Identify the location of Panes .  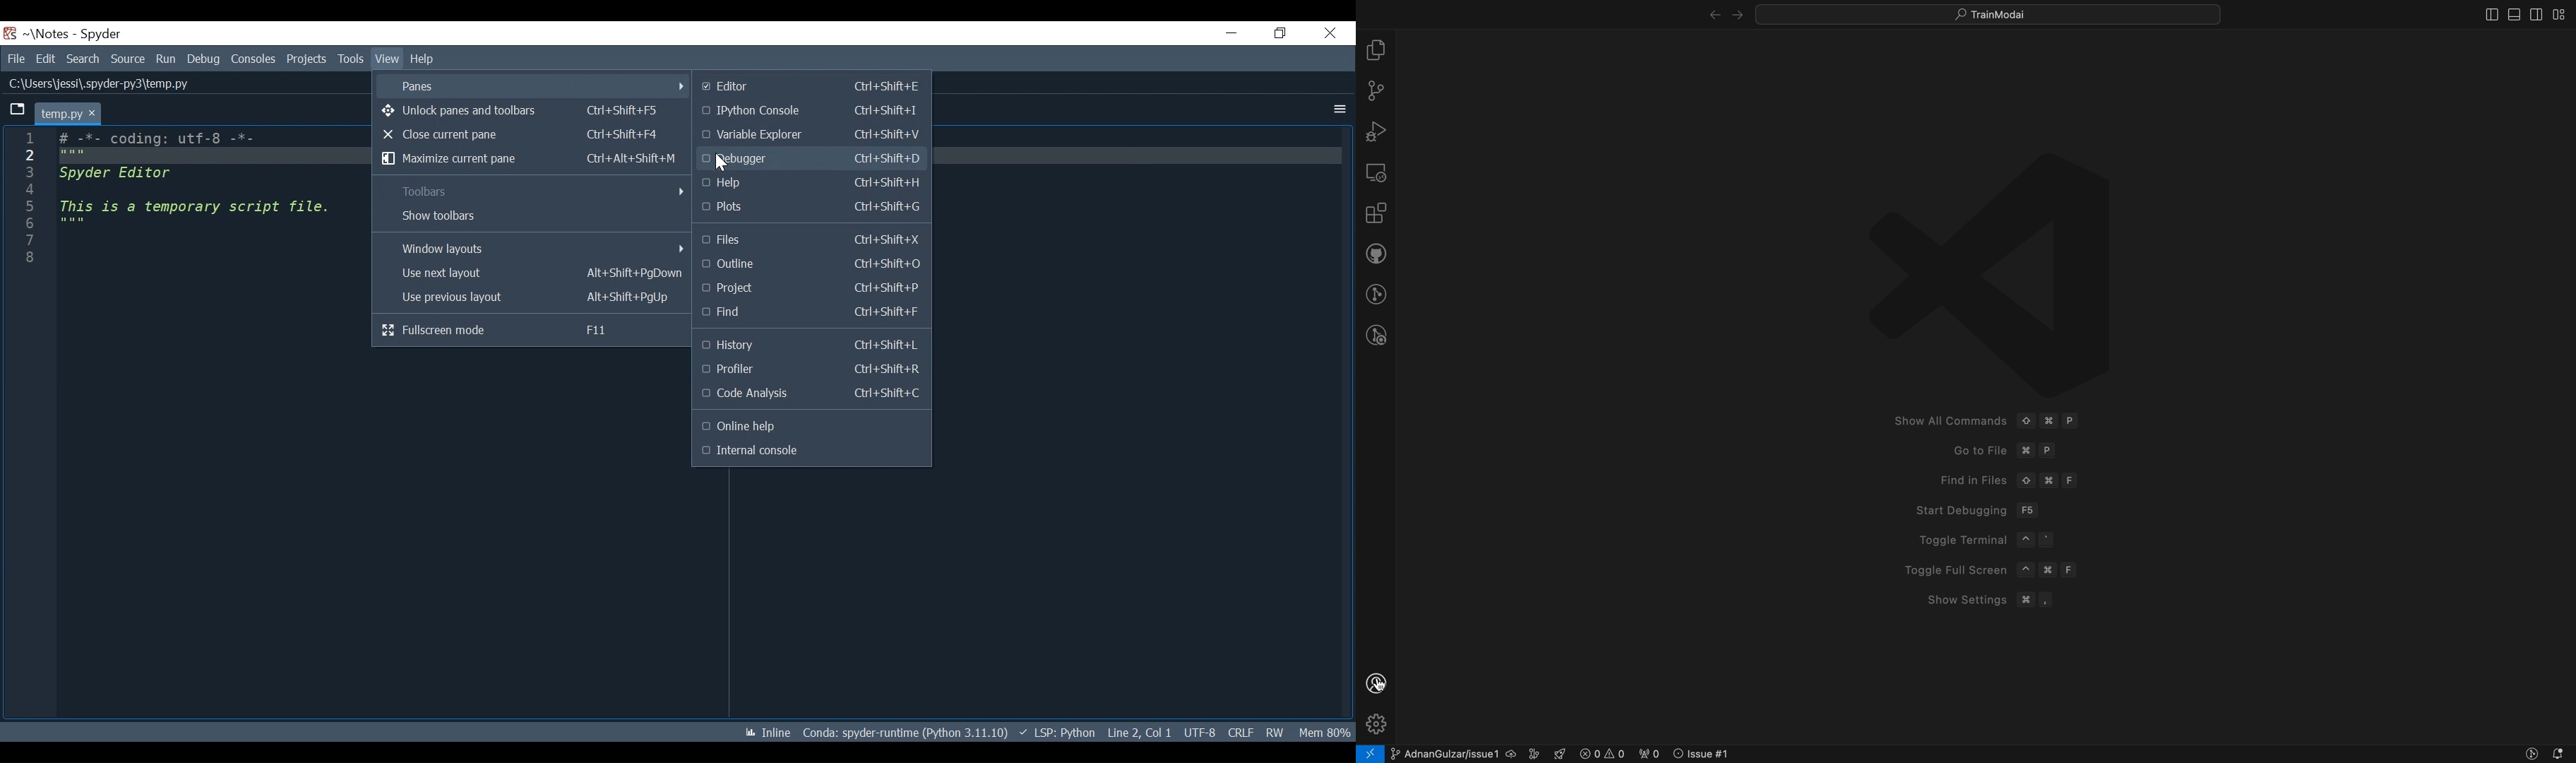
(538, 86).